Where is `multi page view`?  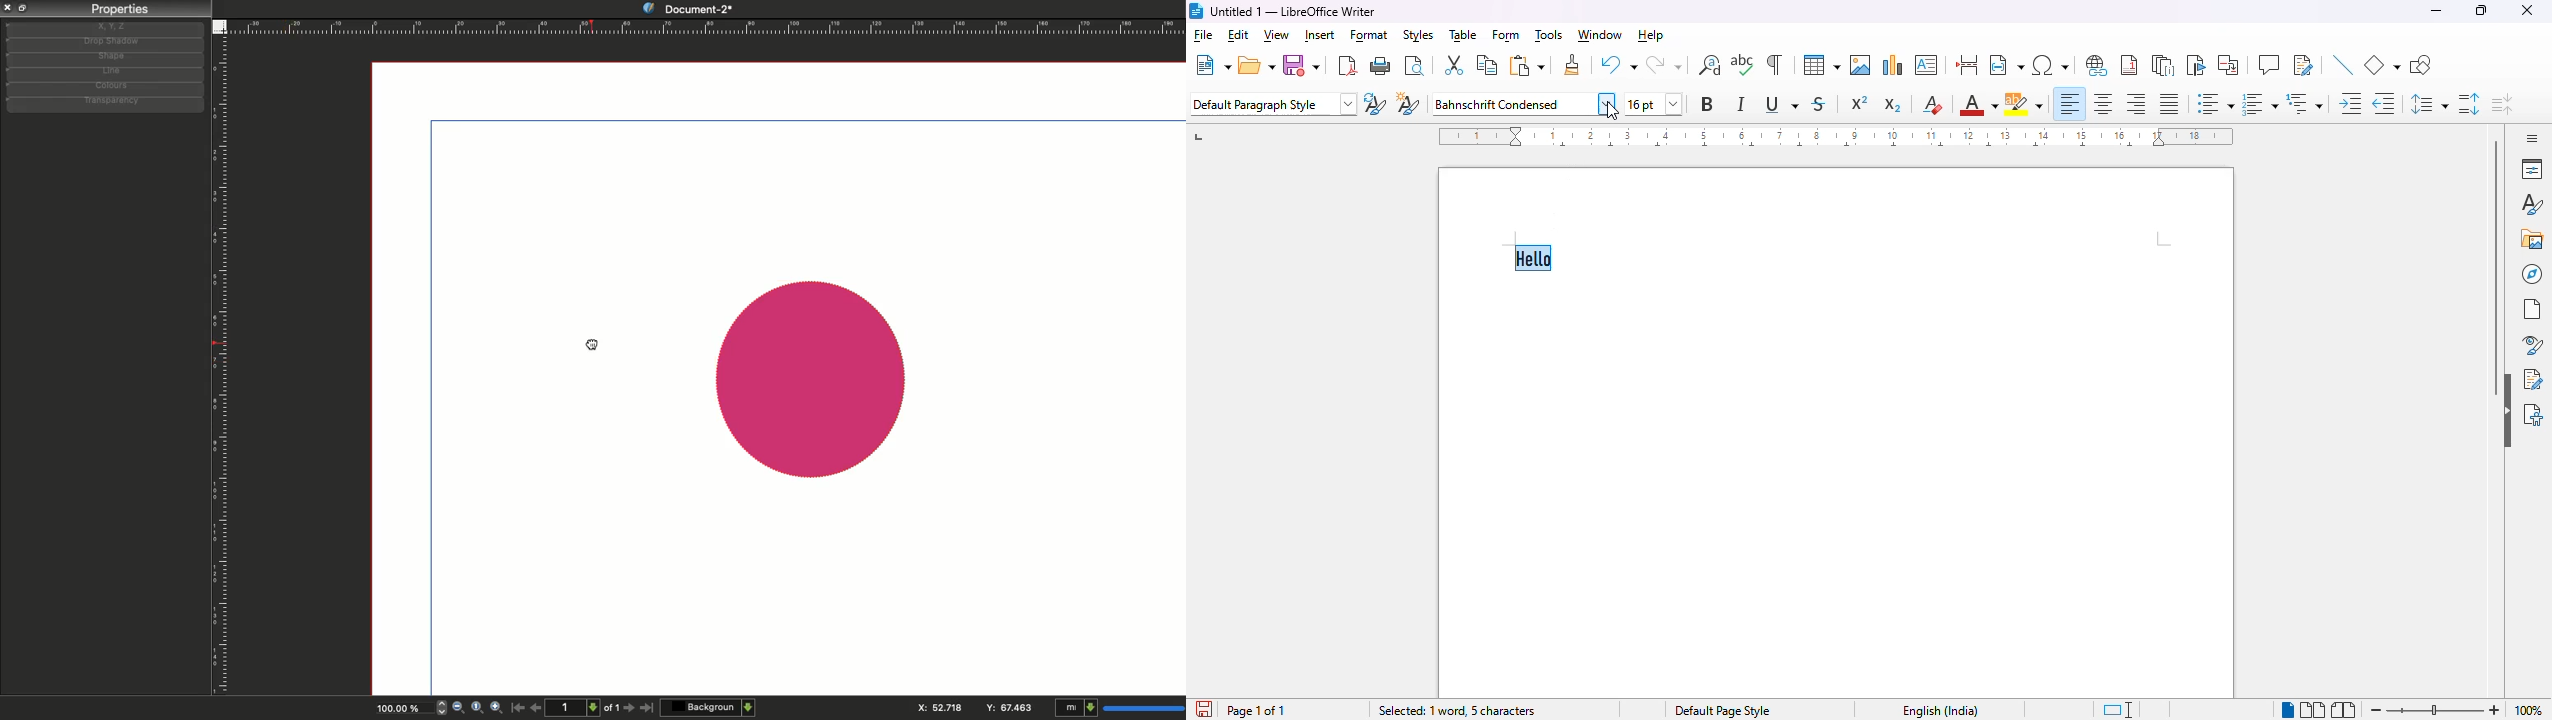
multi page view is located at coordinates (2313, 710).